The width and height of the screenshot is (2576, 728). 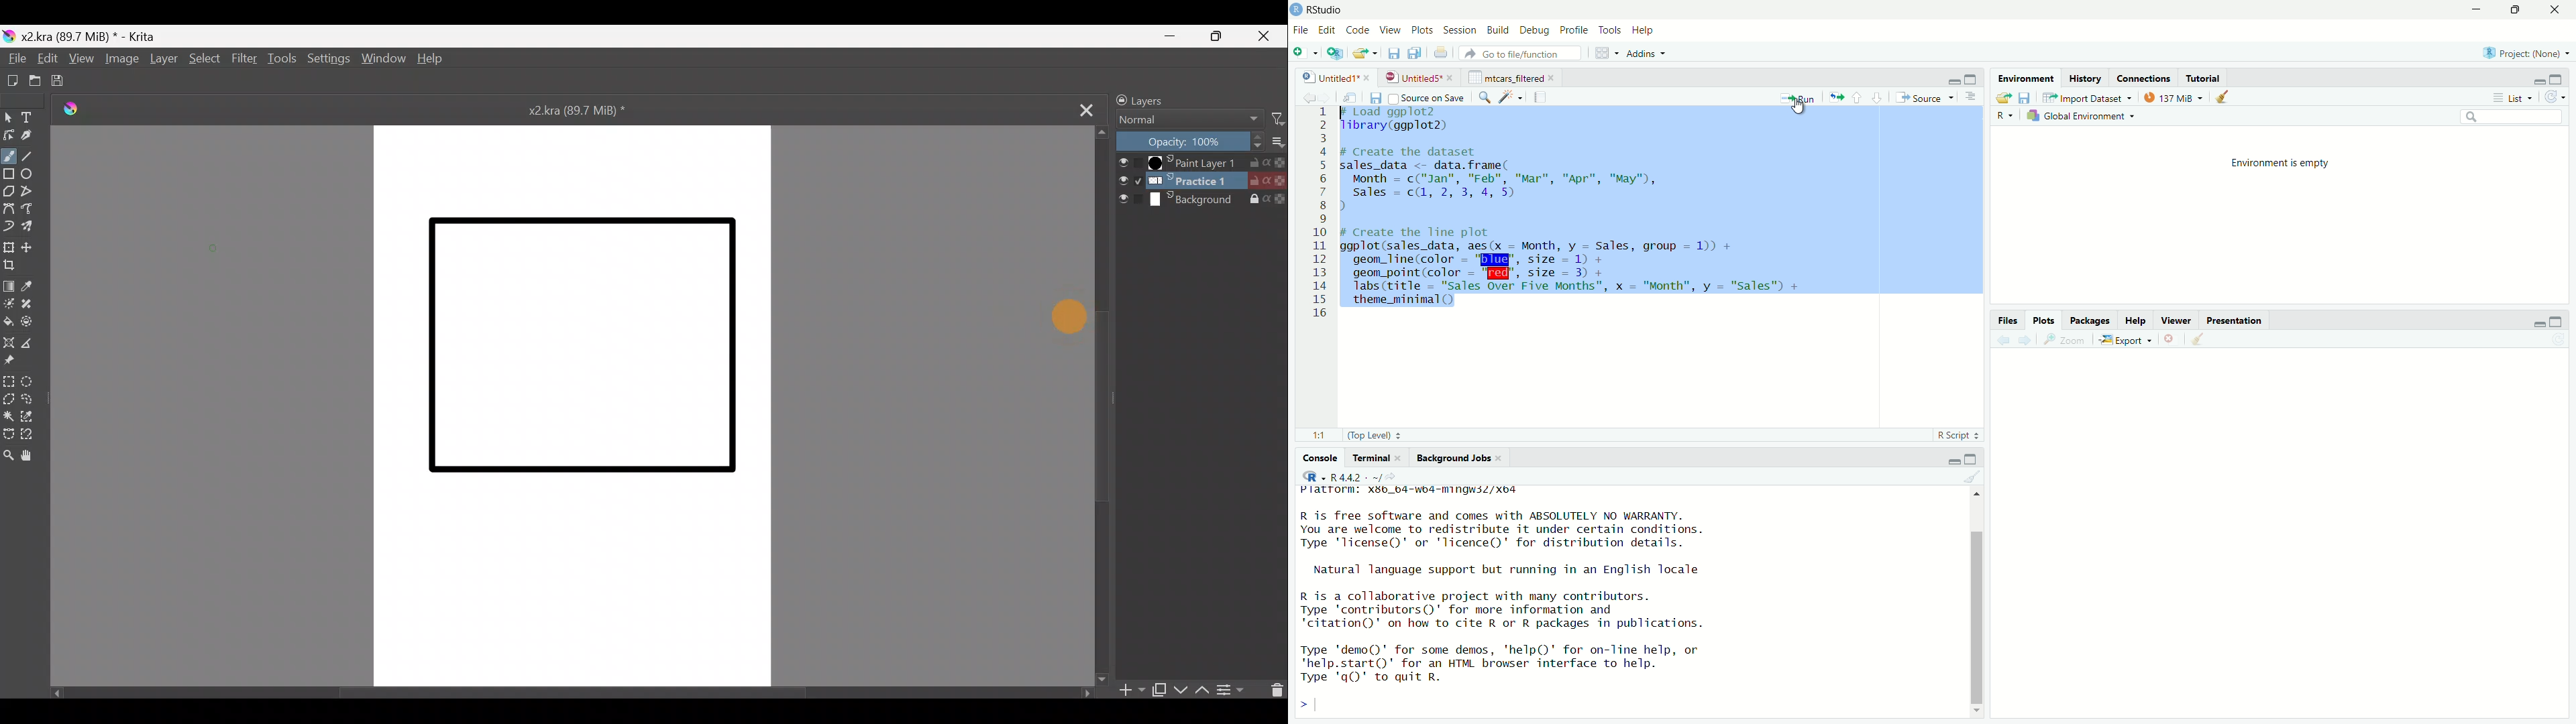 I want to click on Edit, so click(x=46, y=60).